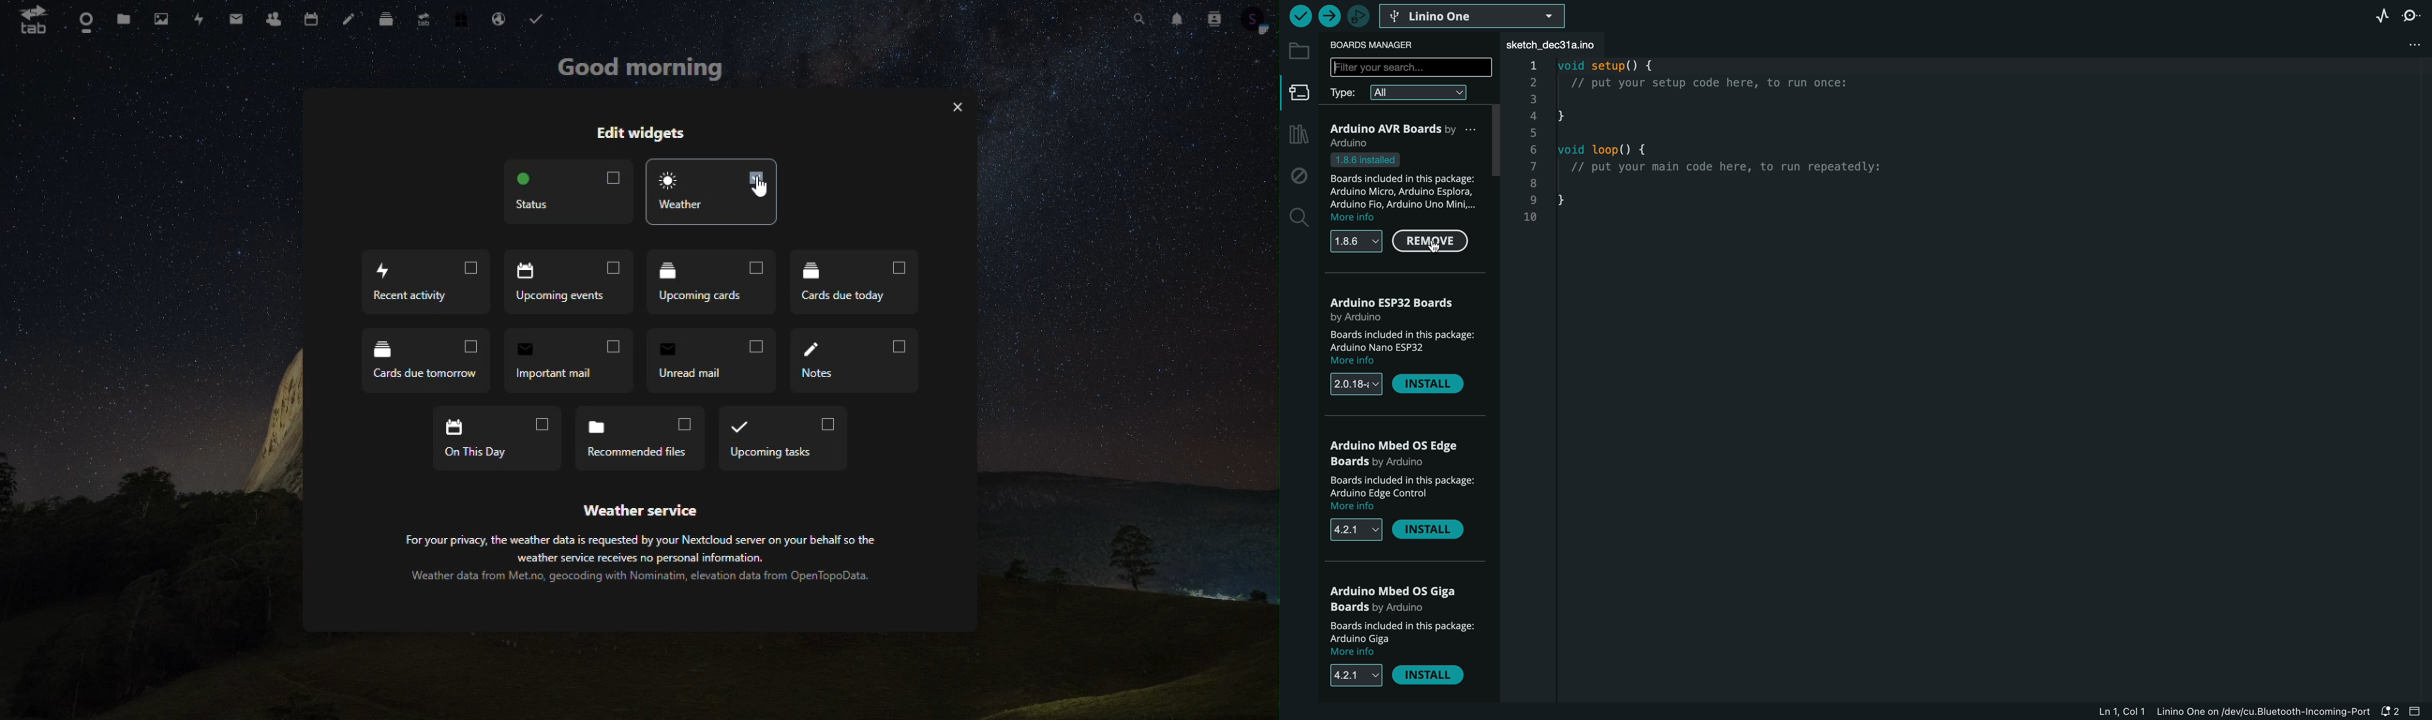  I want to click on files, so click(123, 20).